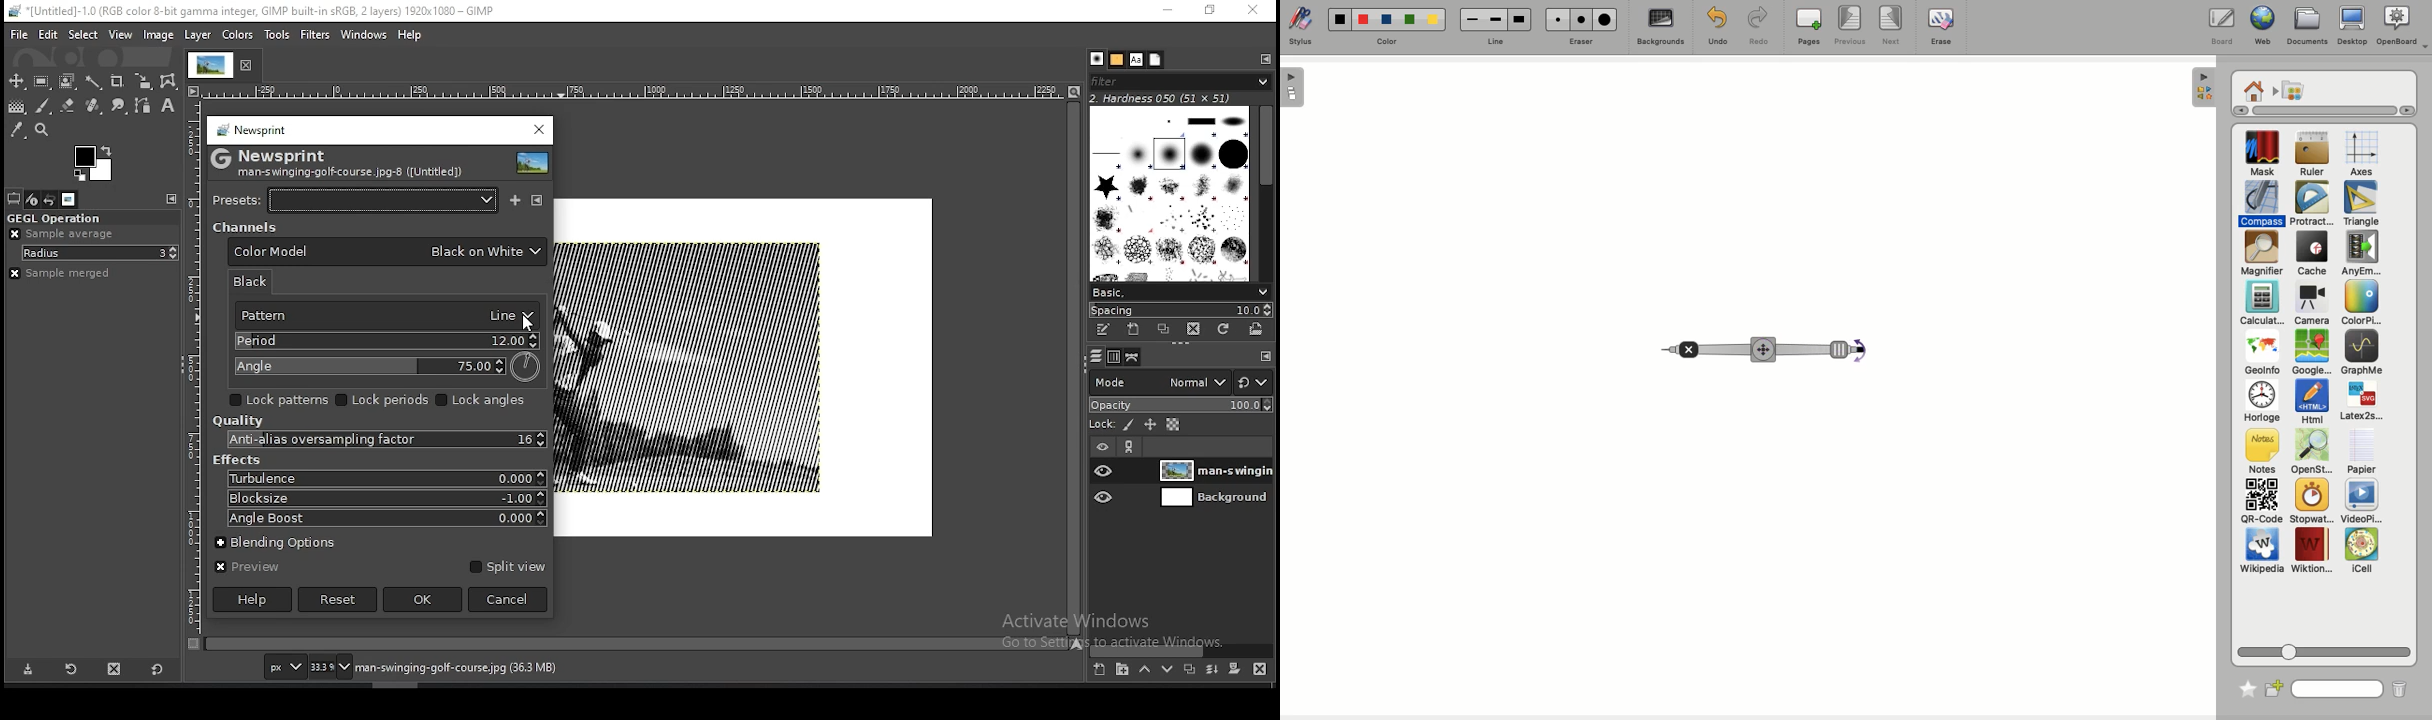 This screenshot has width=2436, height=728. What do you see at coordinates (286, 540) in the screenshot?
I see `blending options` at bounding box center [286, 540].